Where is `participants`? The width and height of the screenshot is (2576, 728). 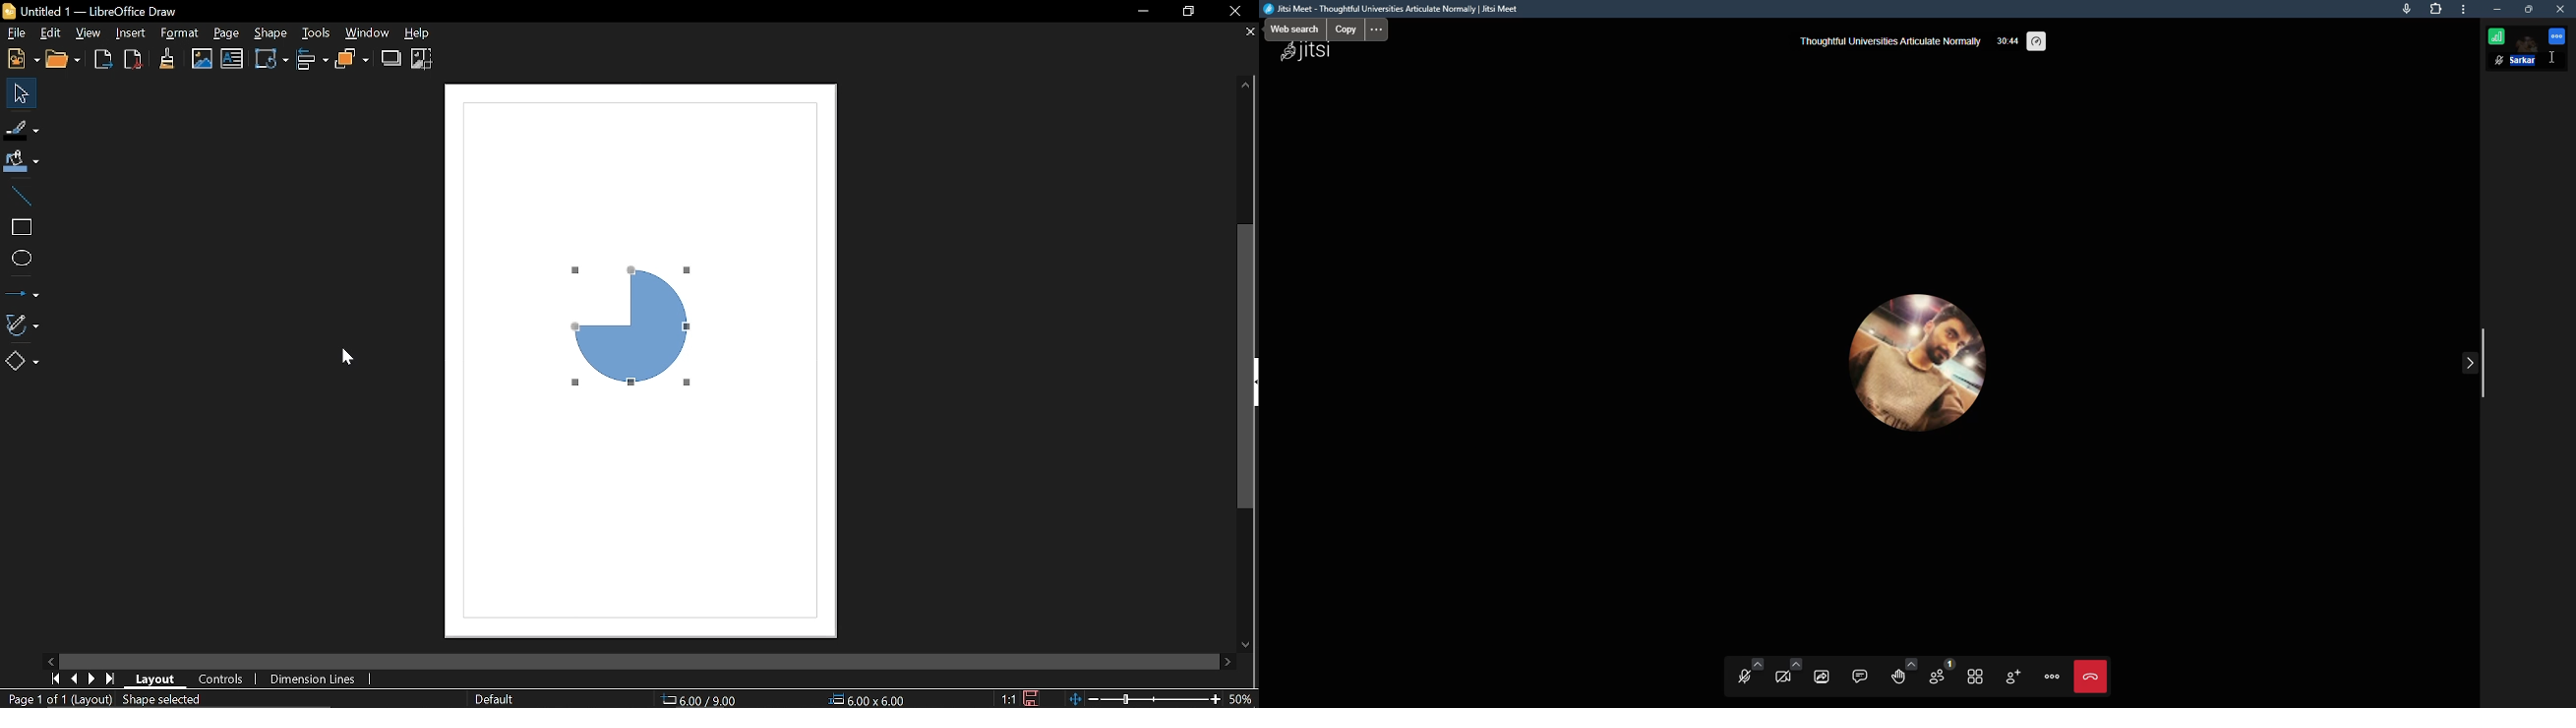 participants is located at coordinates (1938, 674).